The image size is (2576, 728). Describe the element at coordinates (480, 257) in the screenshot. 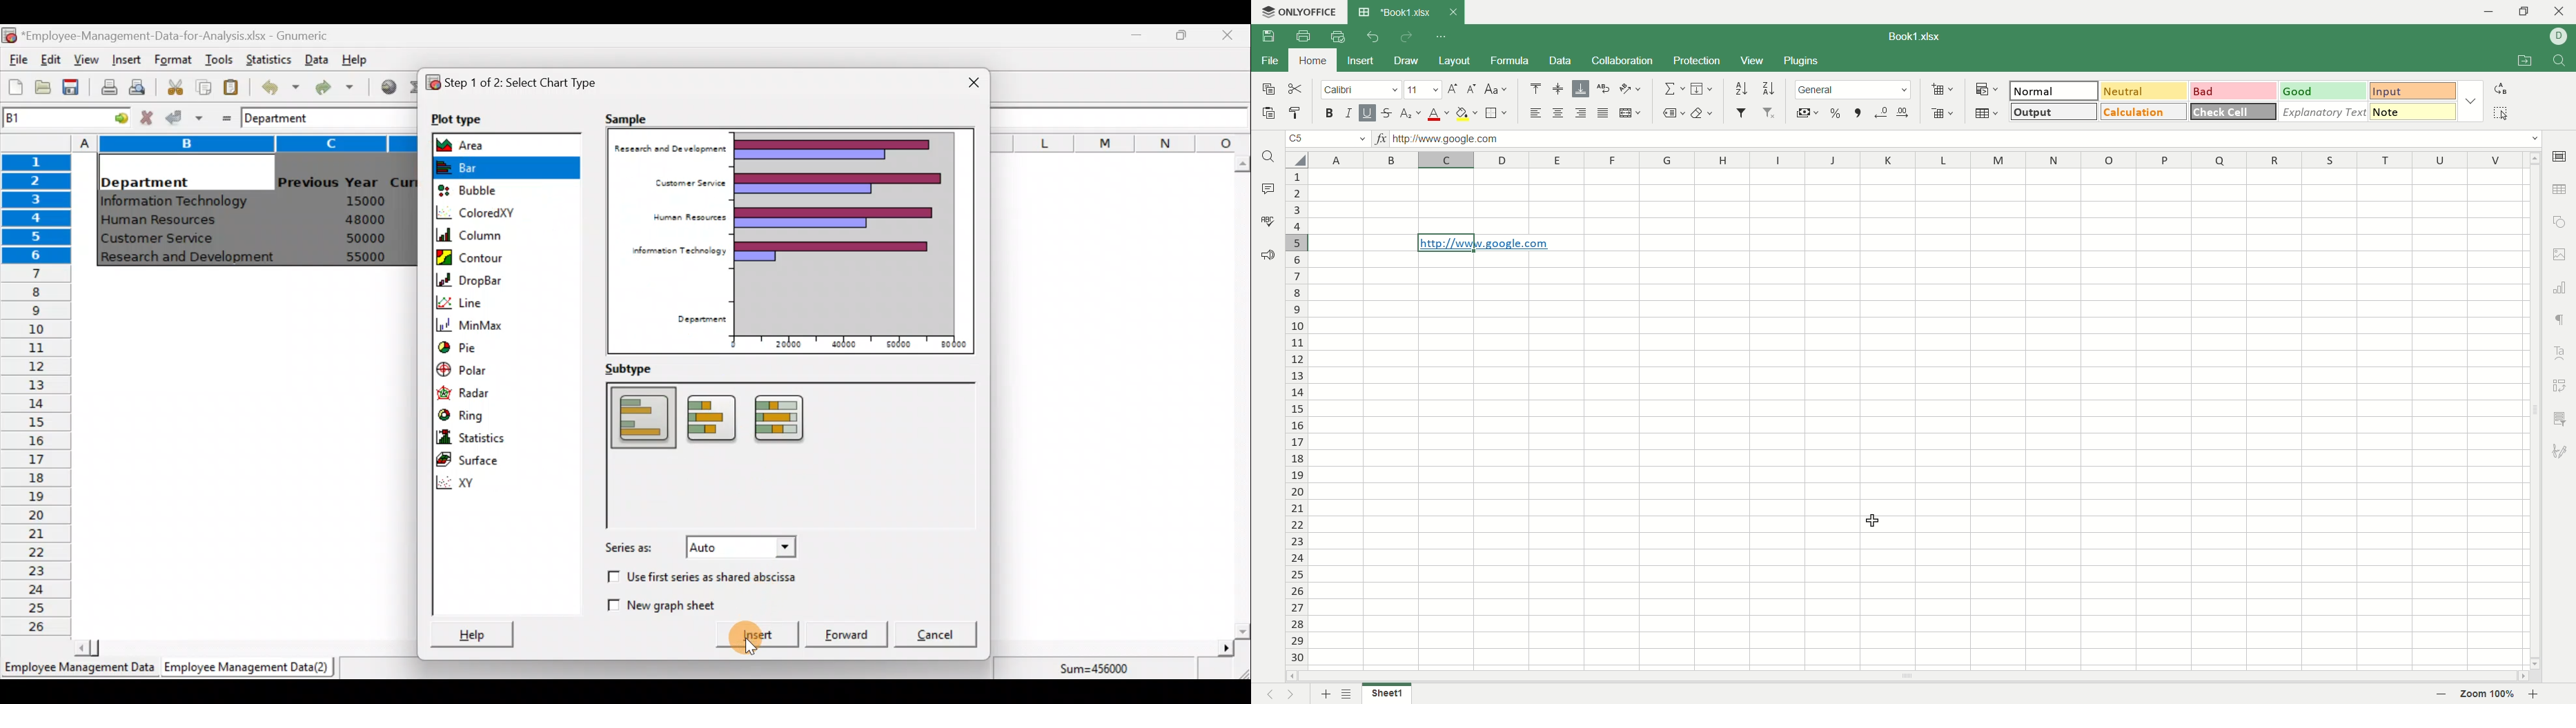

I see `Contour` at that location.